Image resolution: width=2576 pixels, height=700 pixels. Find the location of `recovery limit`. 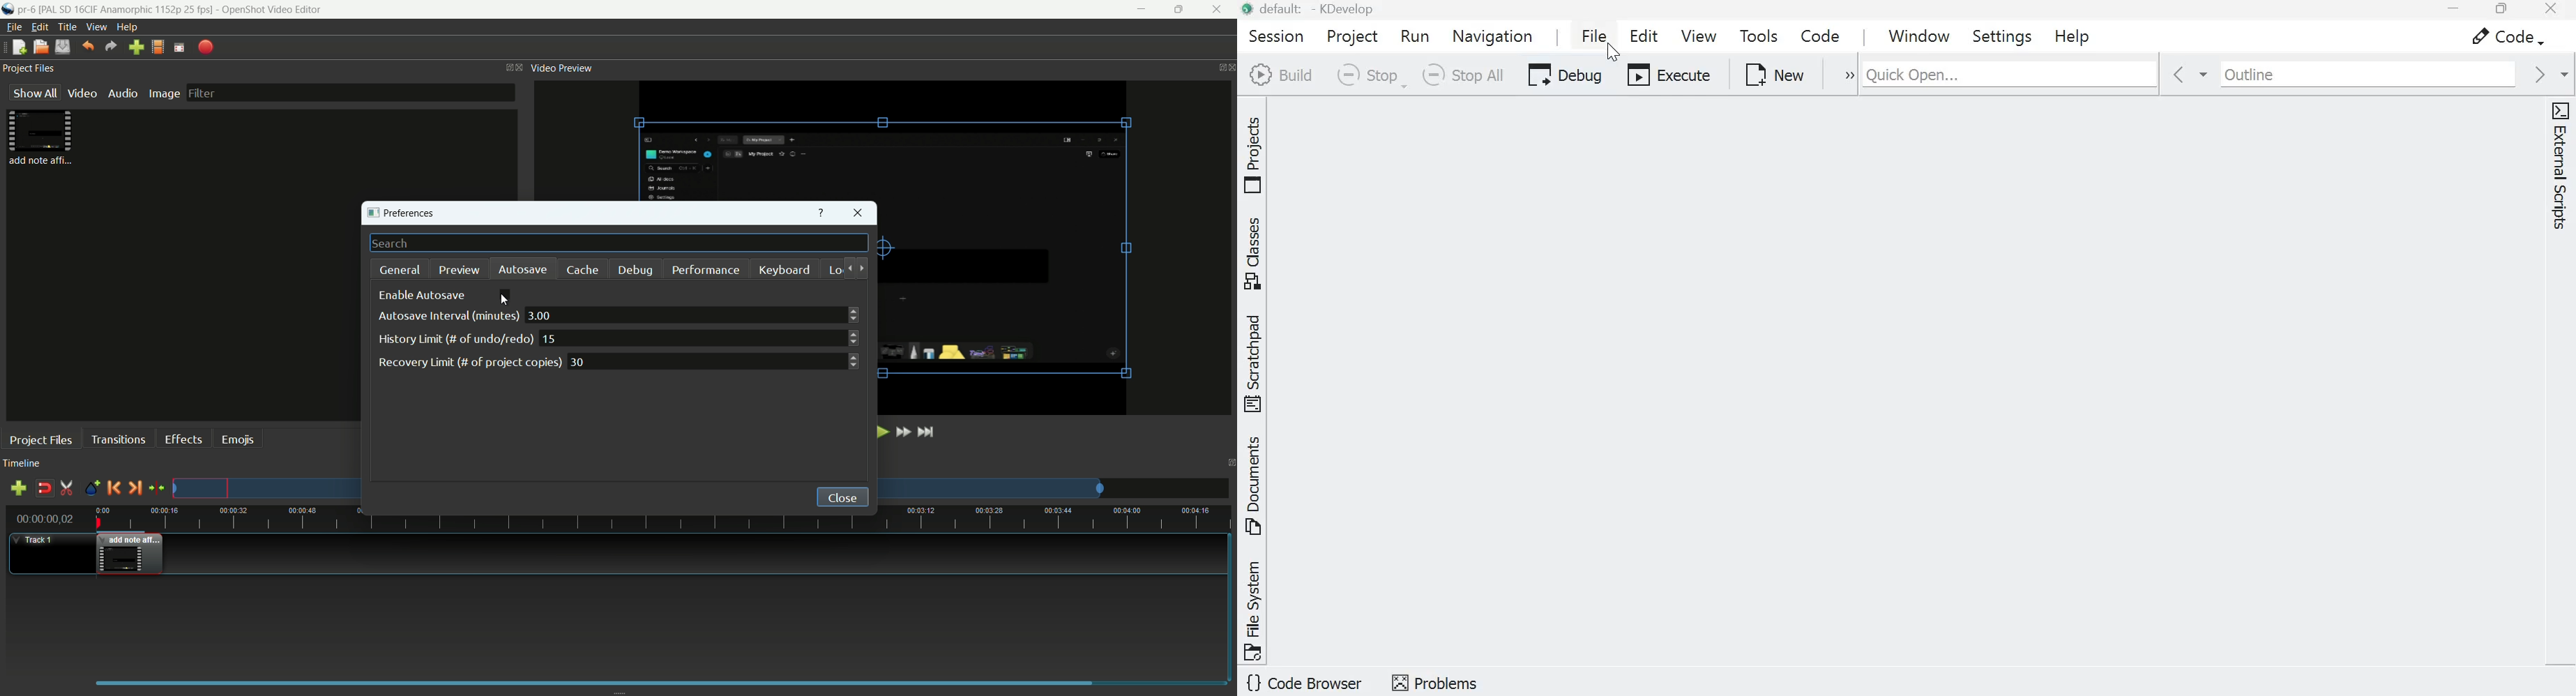

recovery limit is located at coordinates (469, 362).